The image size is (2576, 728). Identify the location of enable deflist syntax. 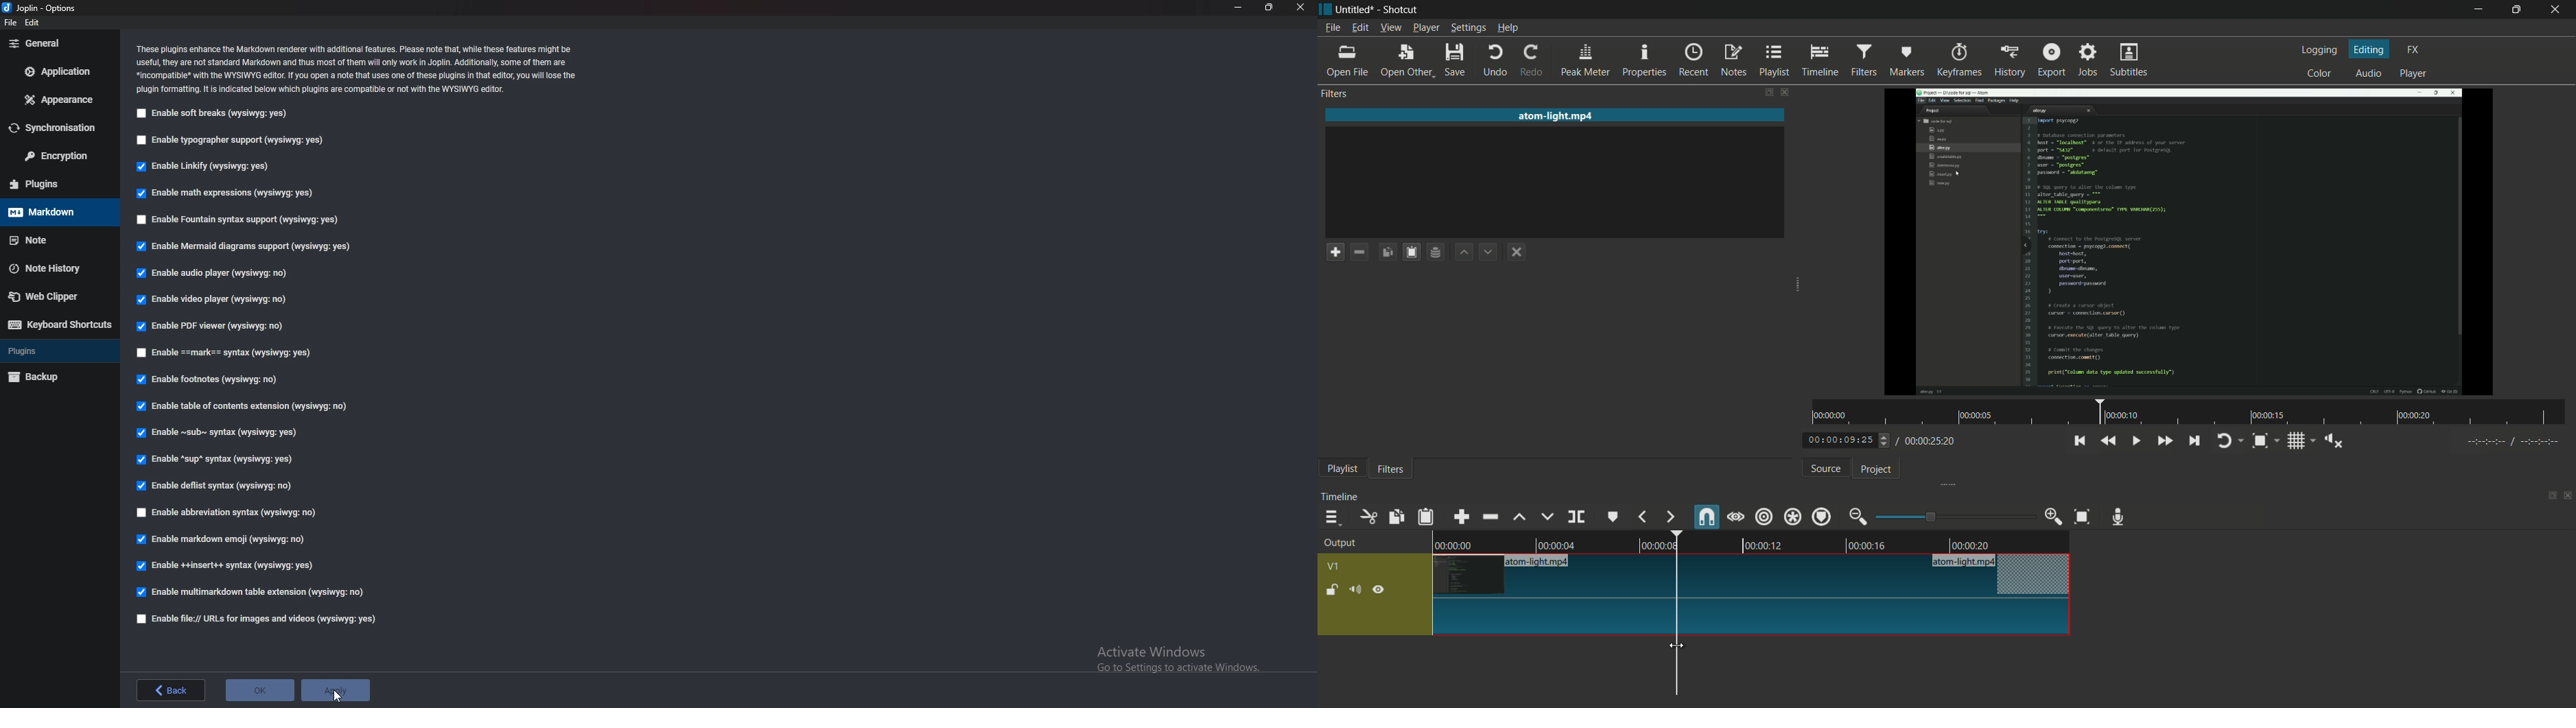
(214, 486).